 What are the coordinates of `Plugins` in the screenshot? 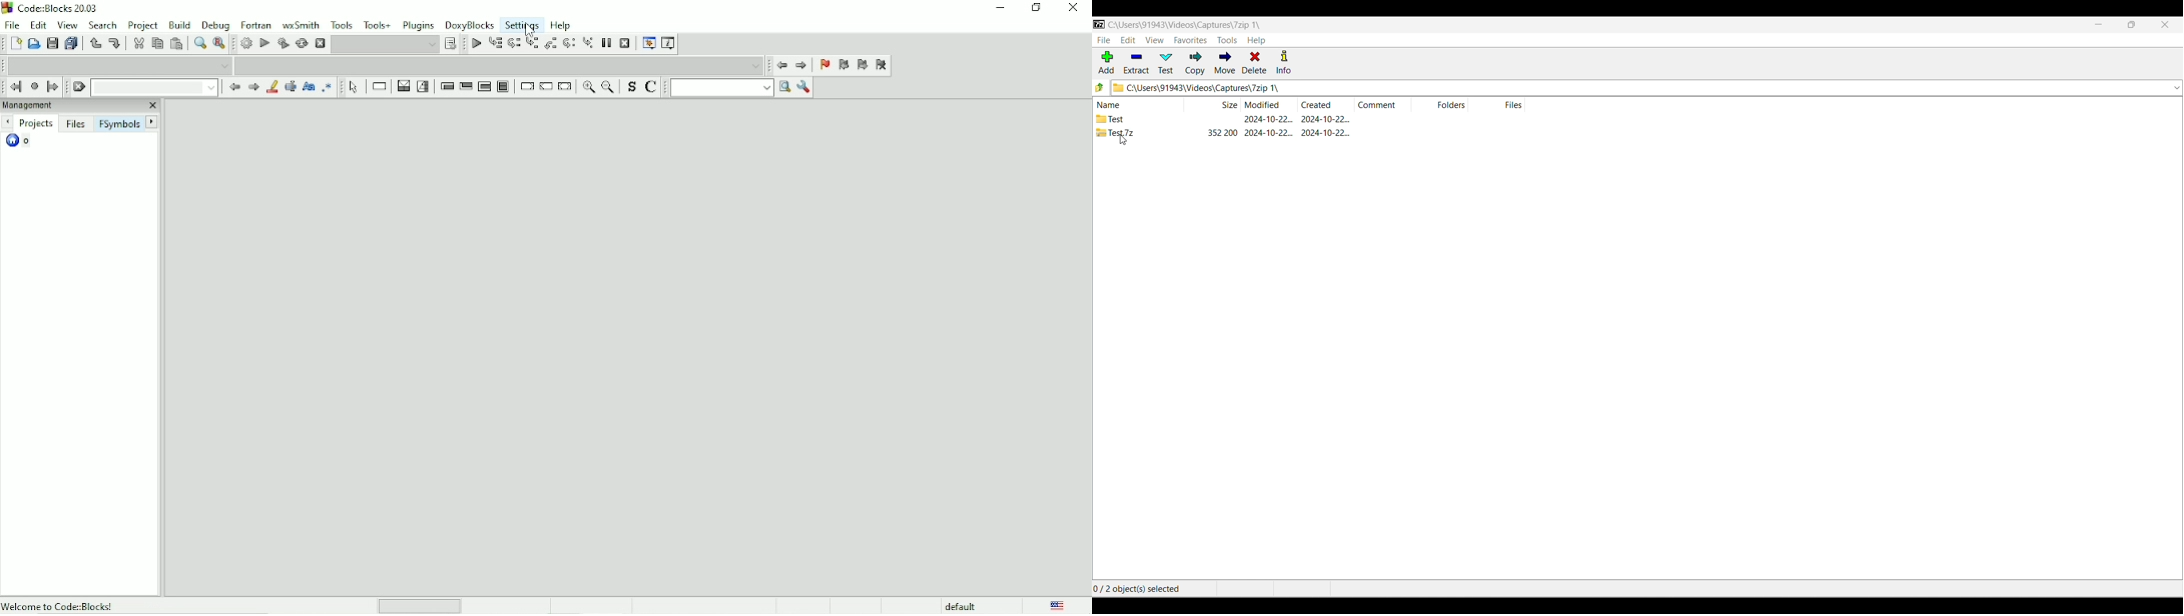 It's located at (419, 26).